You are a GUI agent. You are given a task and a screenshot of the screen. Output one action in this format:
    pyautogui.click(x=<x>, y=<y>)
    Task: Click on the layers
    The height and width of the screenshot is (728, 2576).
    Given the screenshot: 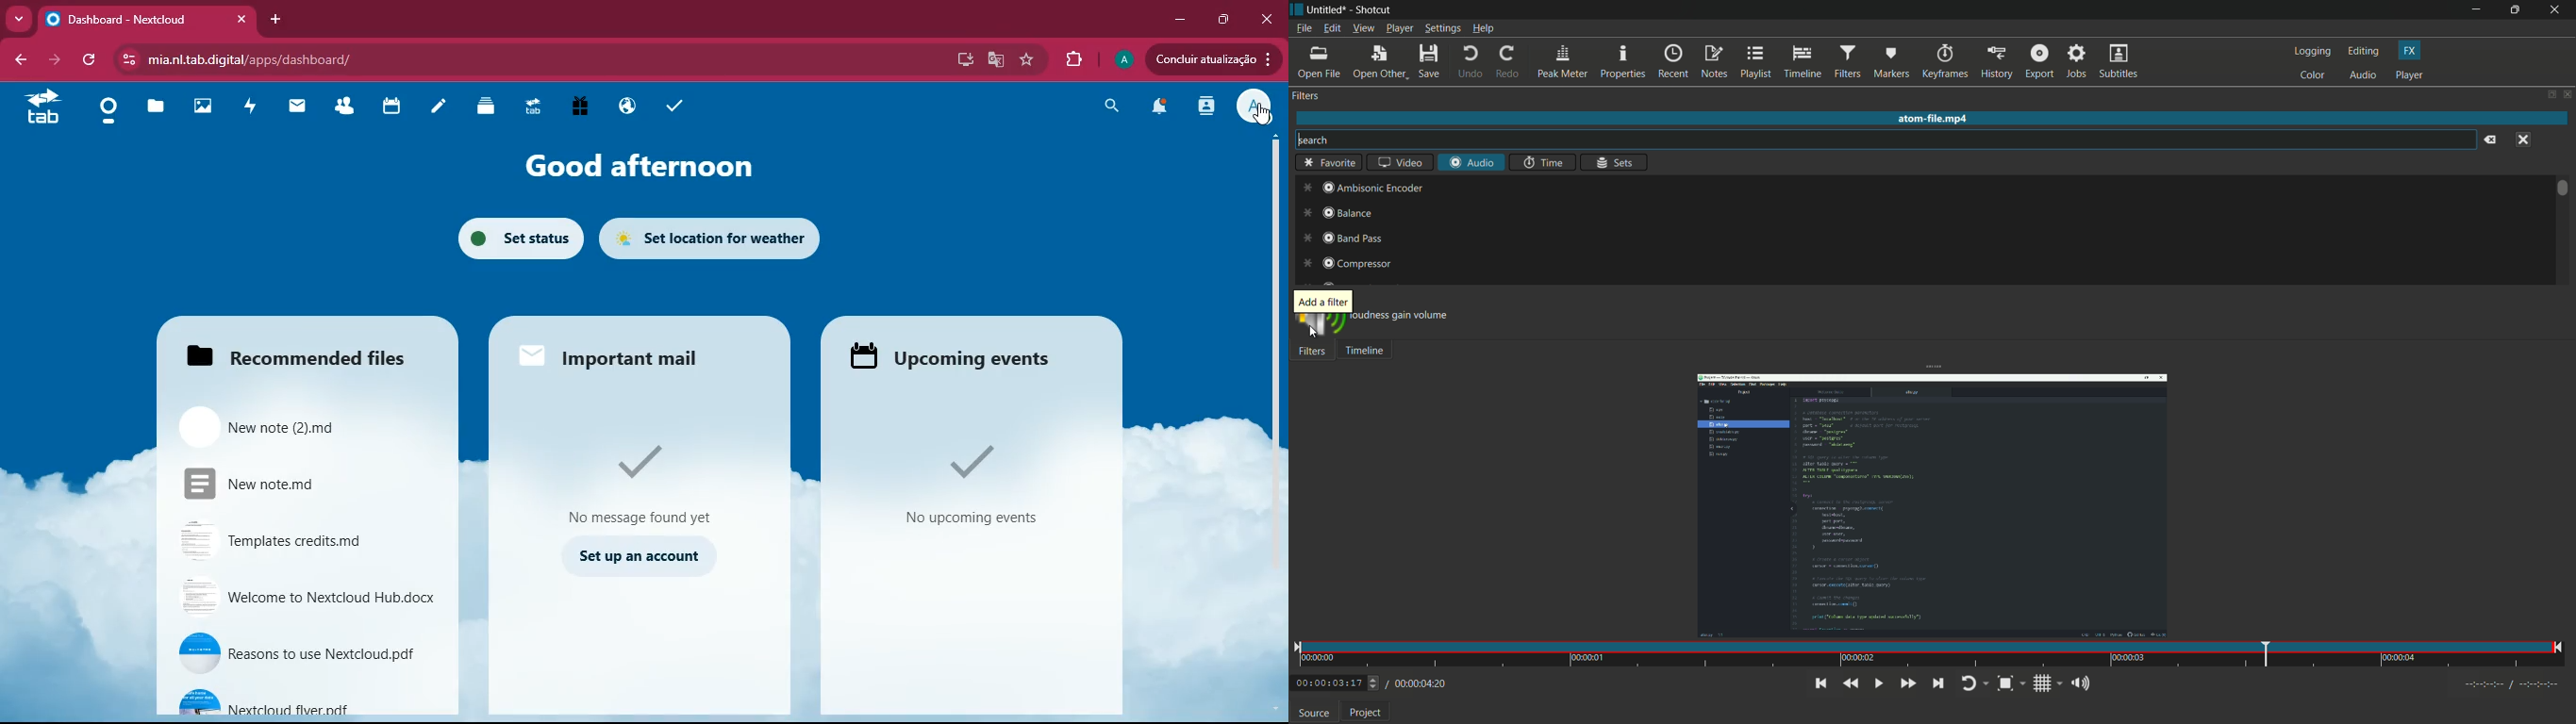 What is the action you would take?
    pyautogui.click(x=487, y=110)
    